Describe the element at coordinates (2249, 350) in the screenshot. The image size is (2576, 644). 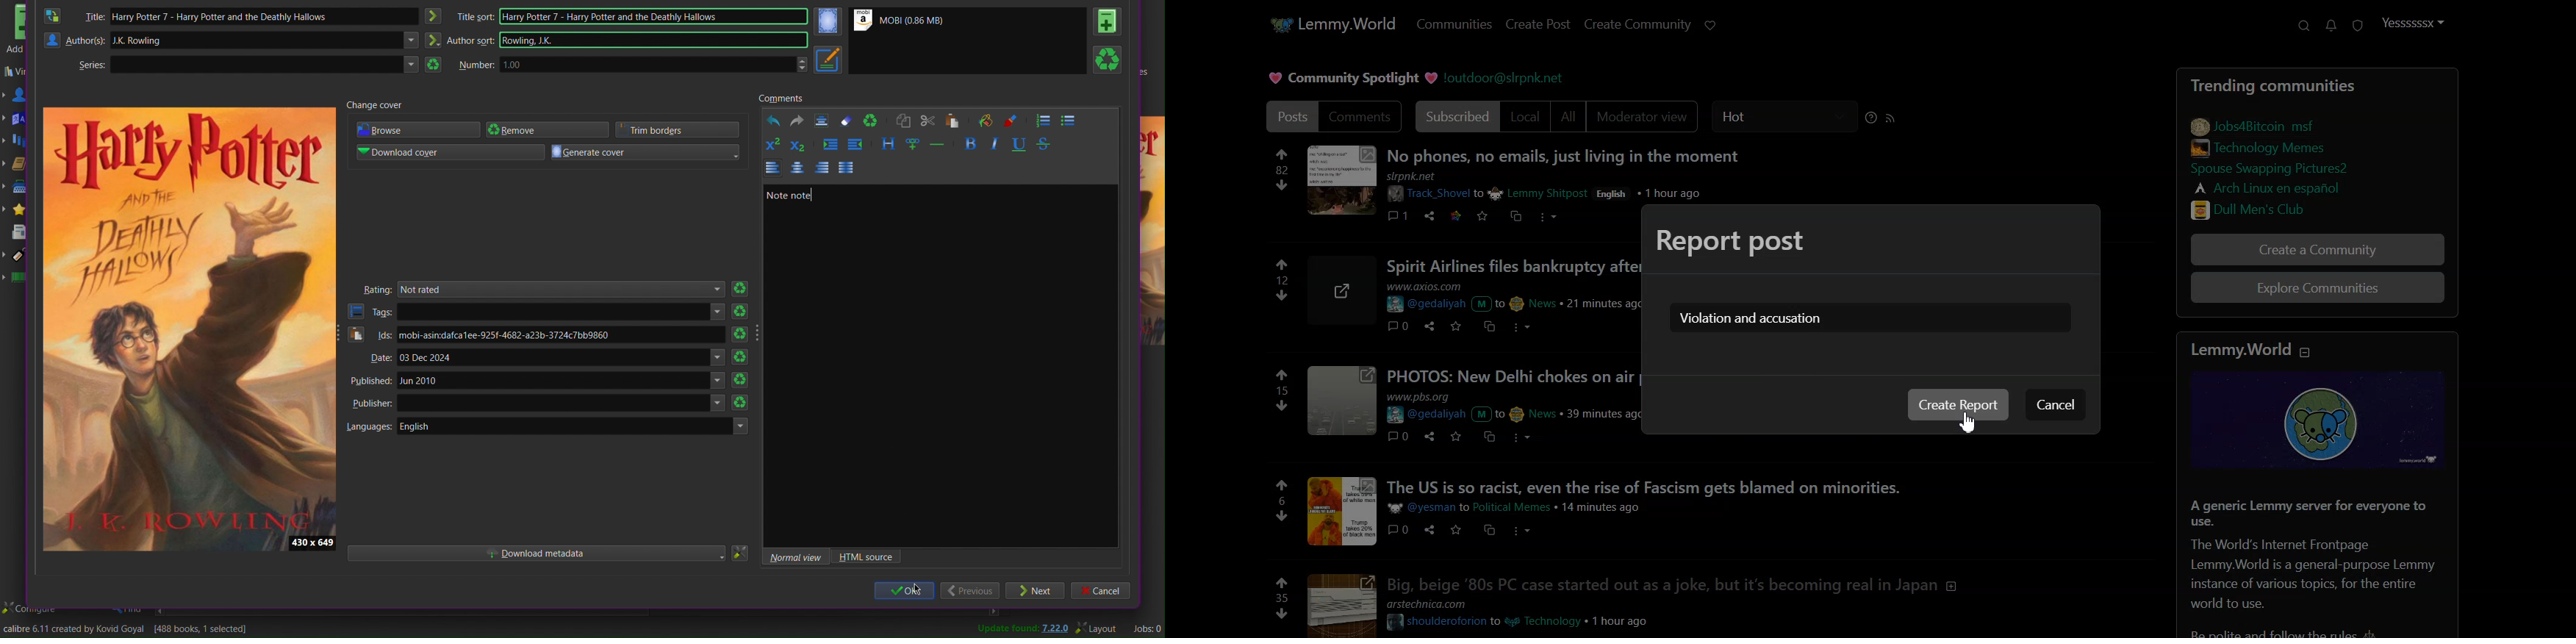
I see `text` at that location.